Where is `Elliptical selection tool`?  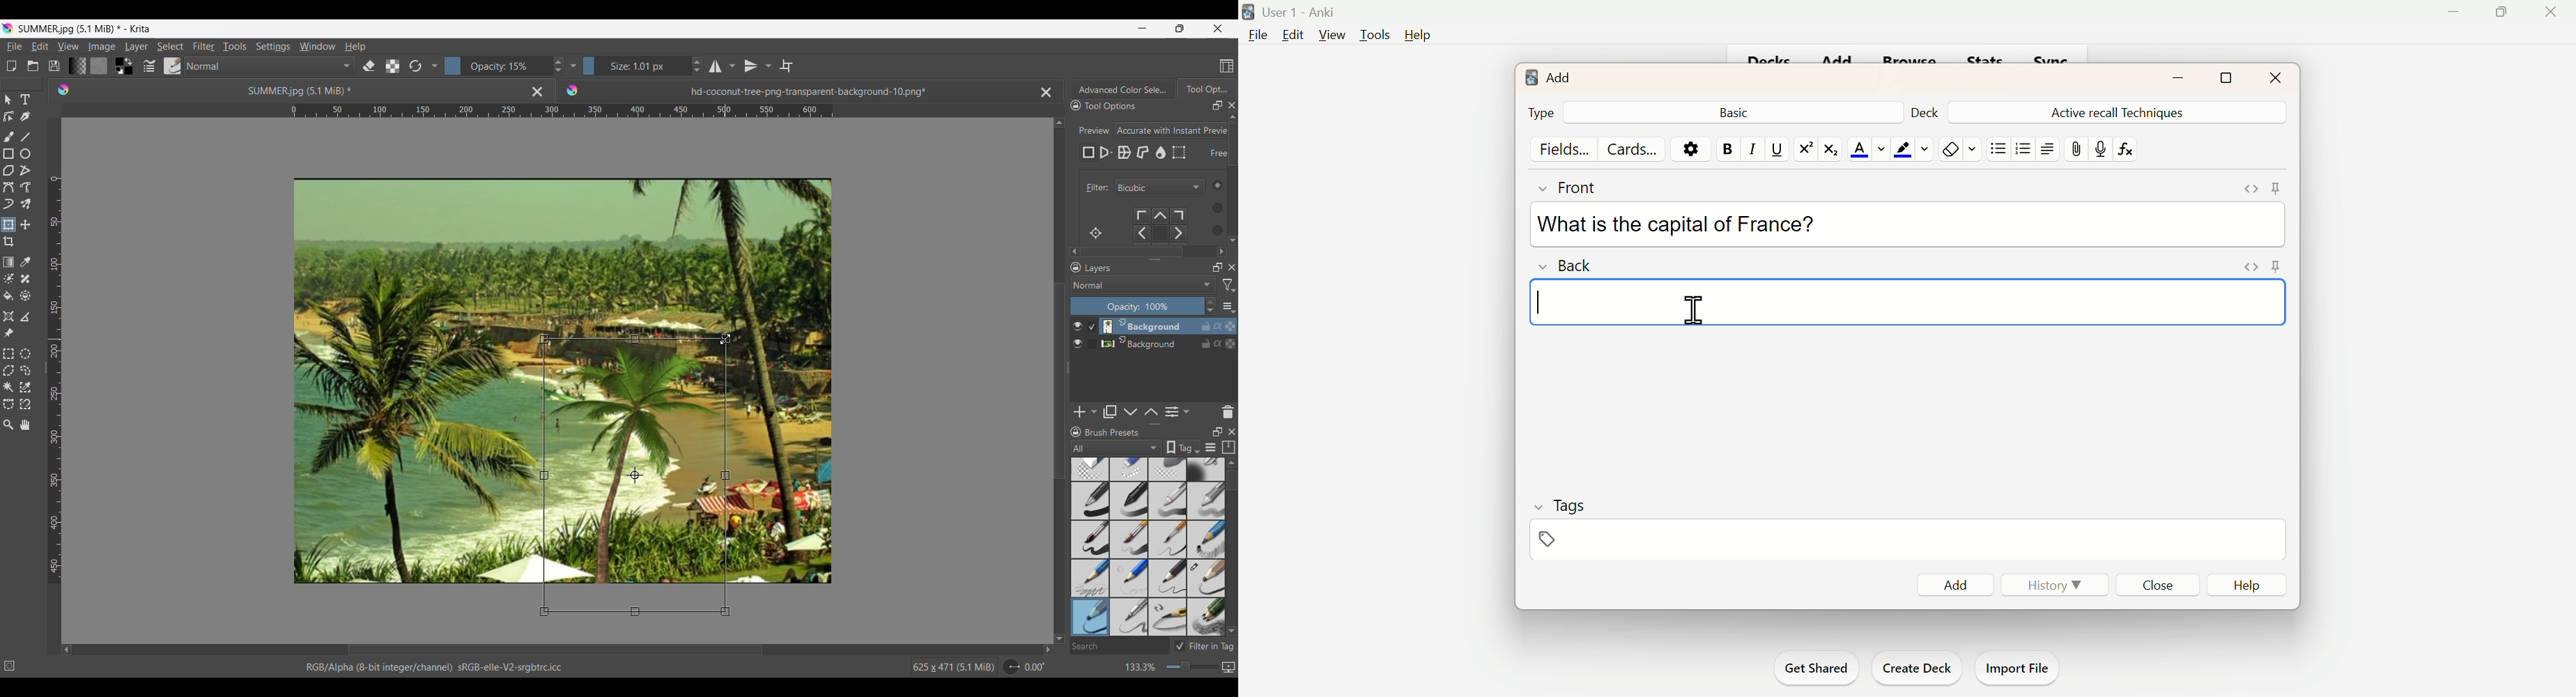
Elliptical selection tool is located at coordinates (25, 354).